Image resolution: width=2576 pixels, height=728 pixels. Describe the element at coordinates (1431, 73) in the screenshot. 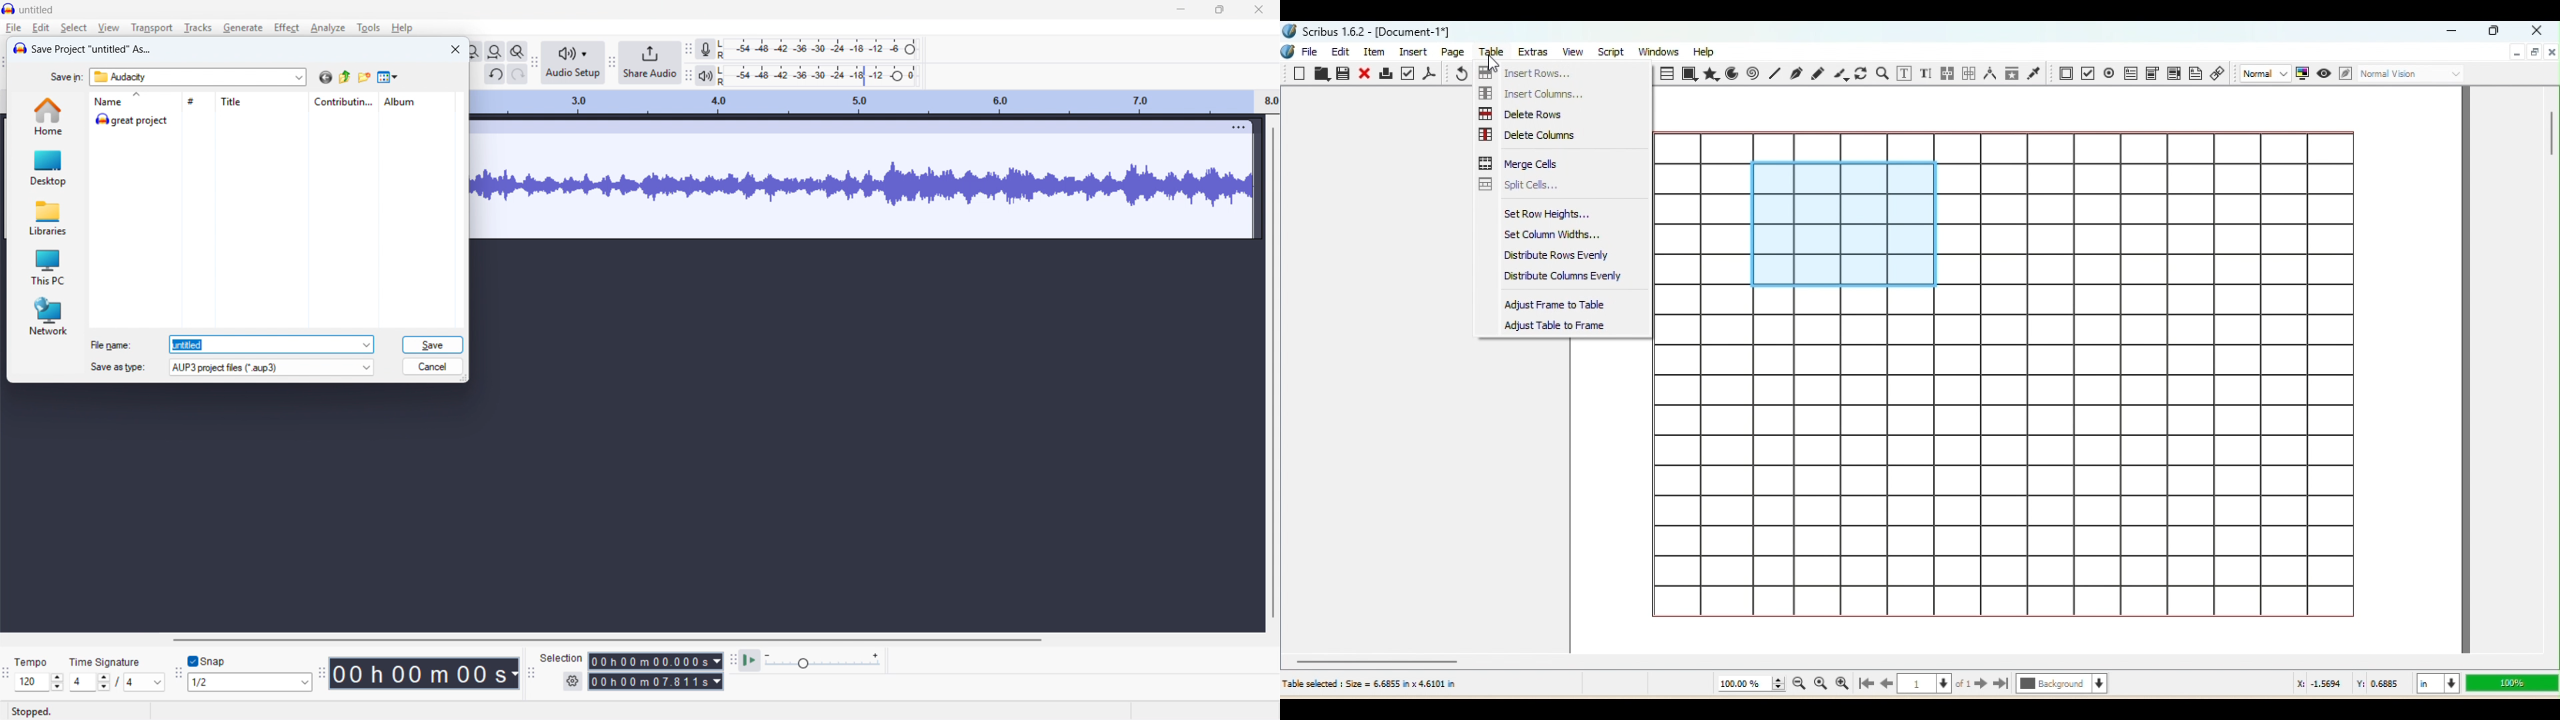

I see `Save as PDF` at that location.